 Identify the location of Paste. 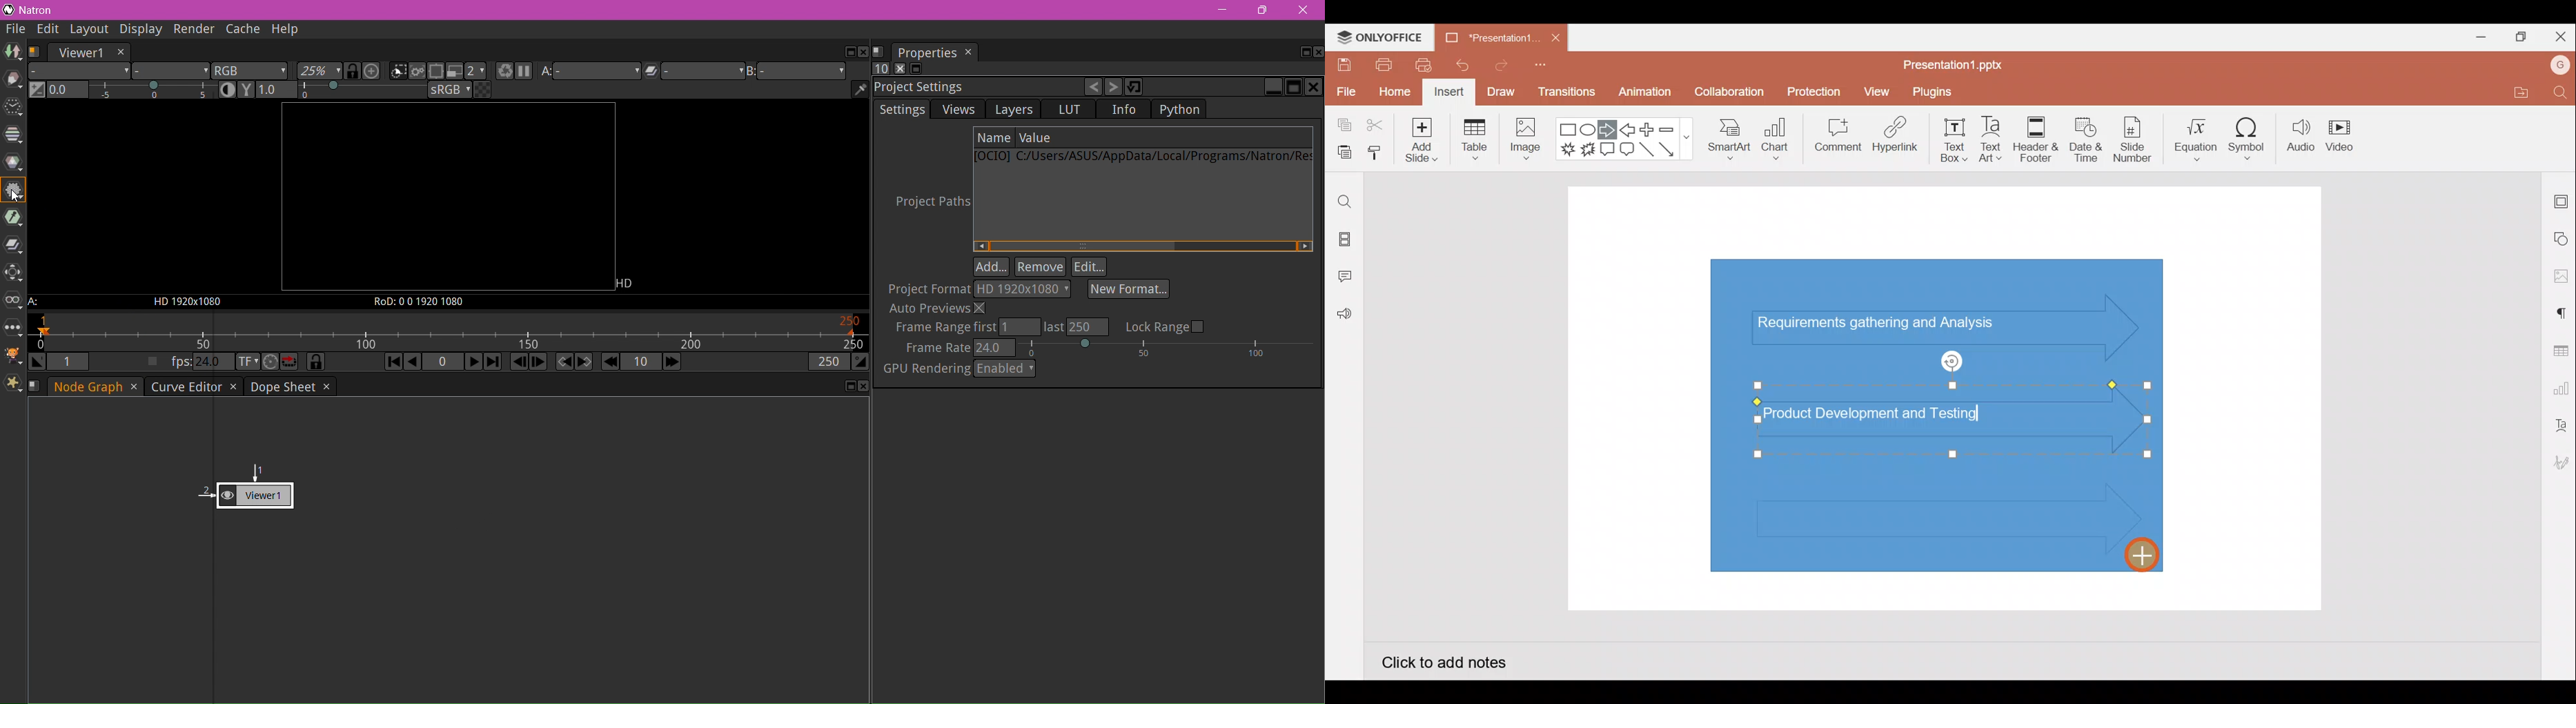
(1341, 153).